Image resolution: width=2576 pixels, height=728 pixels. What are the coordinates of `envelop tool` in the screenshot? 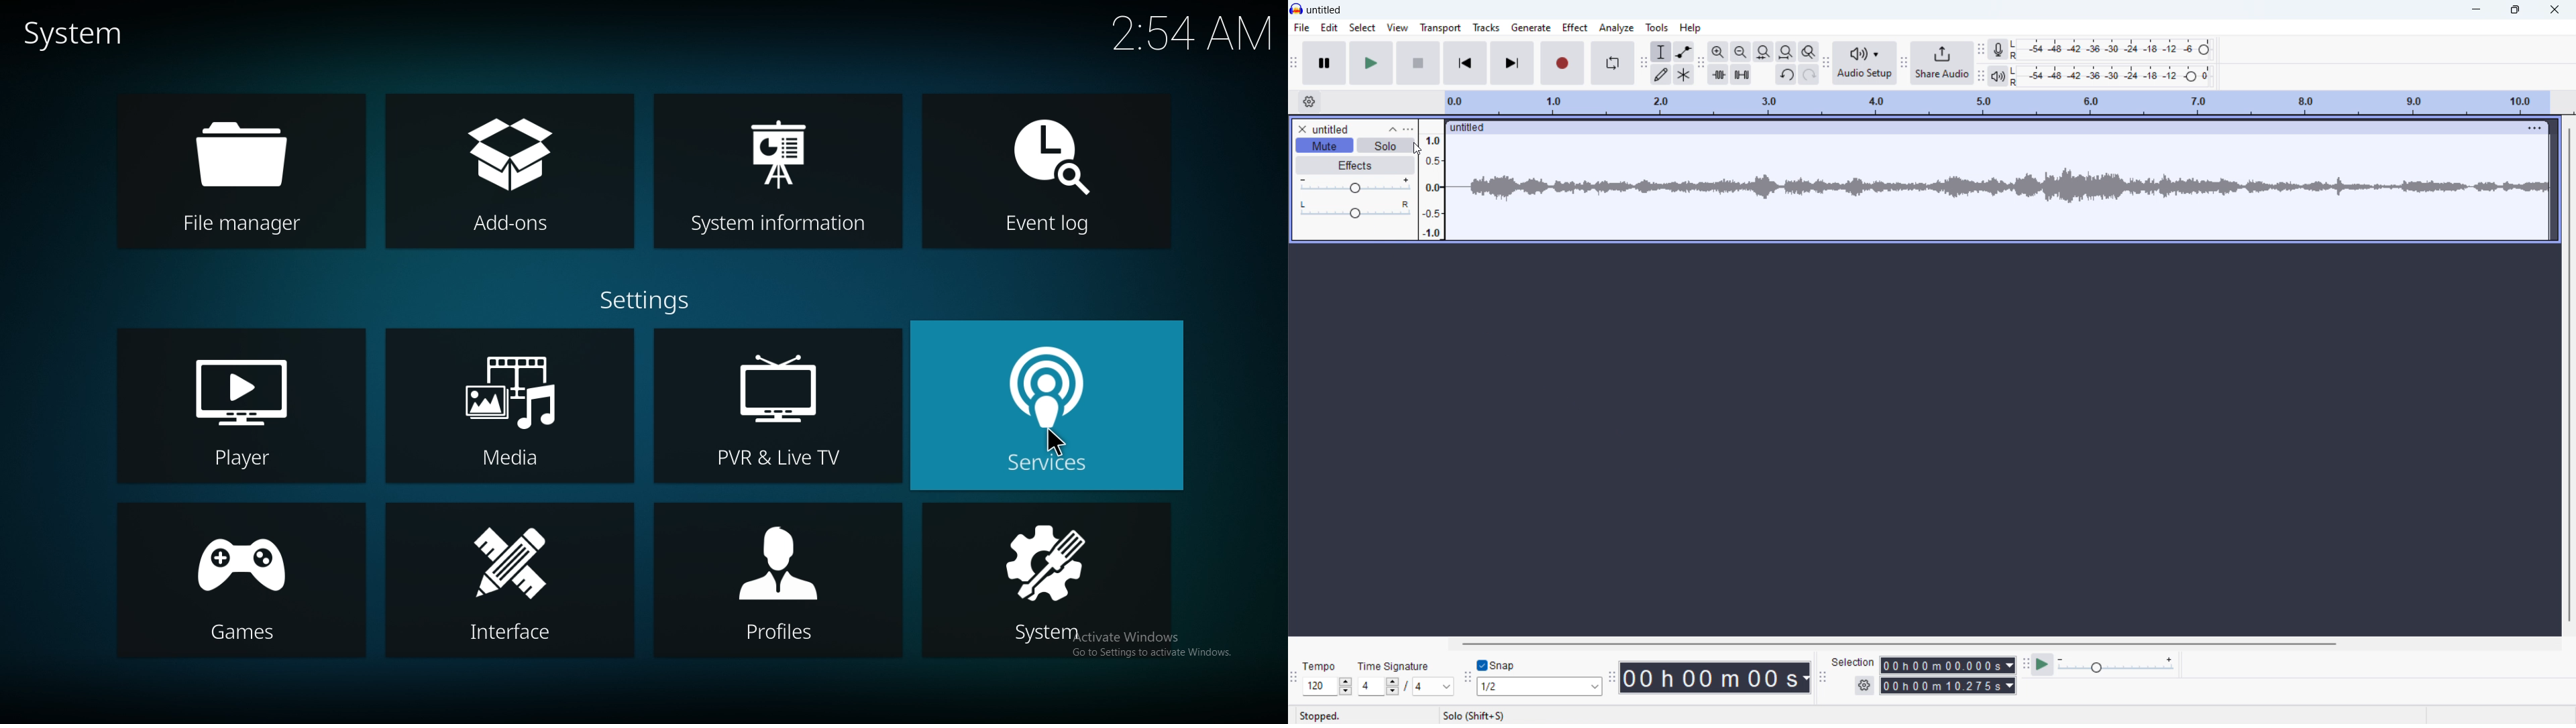 It's located at (1683, 52).